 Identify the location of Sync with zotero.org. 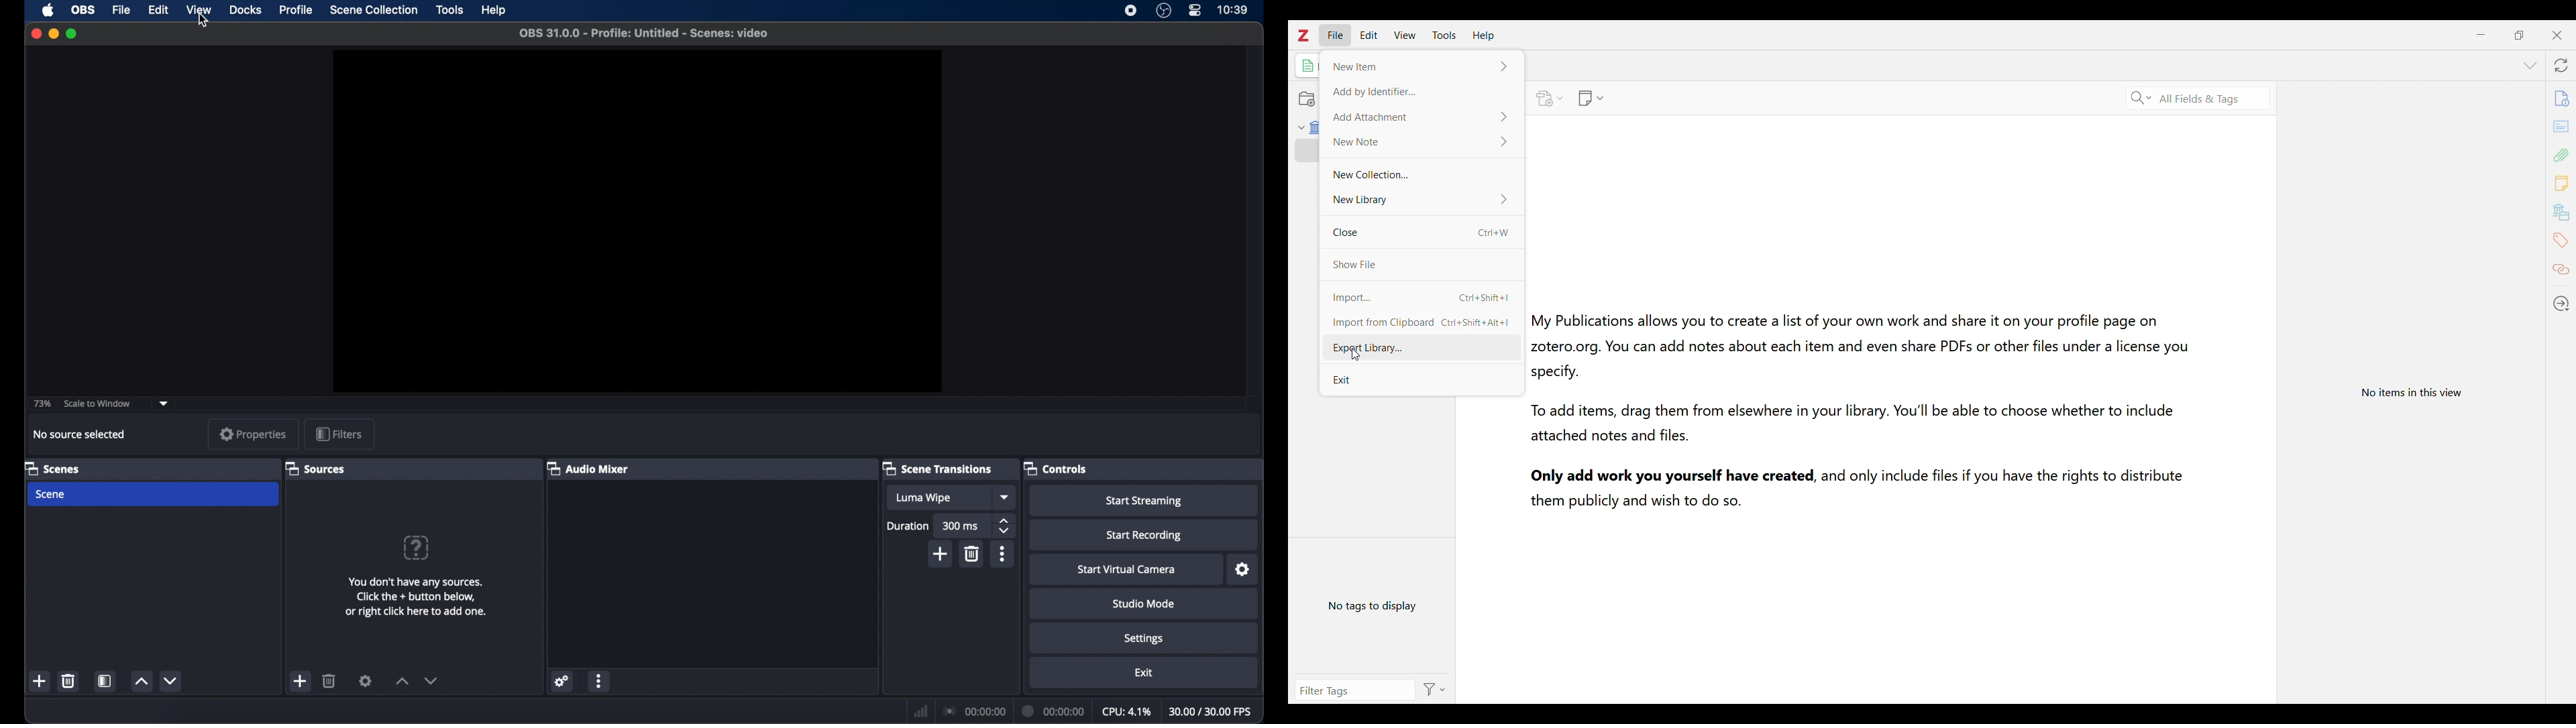
(2561, 66).